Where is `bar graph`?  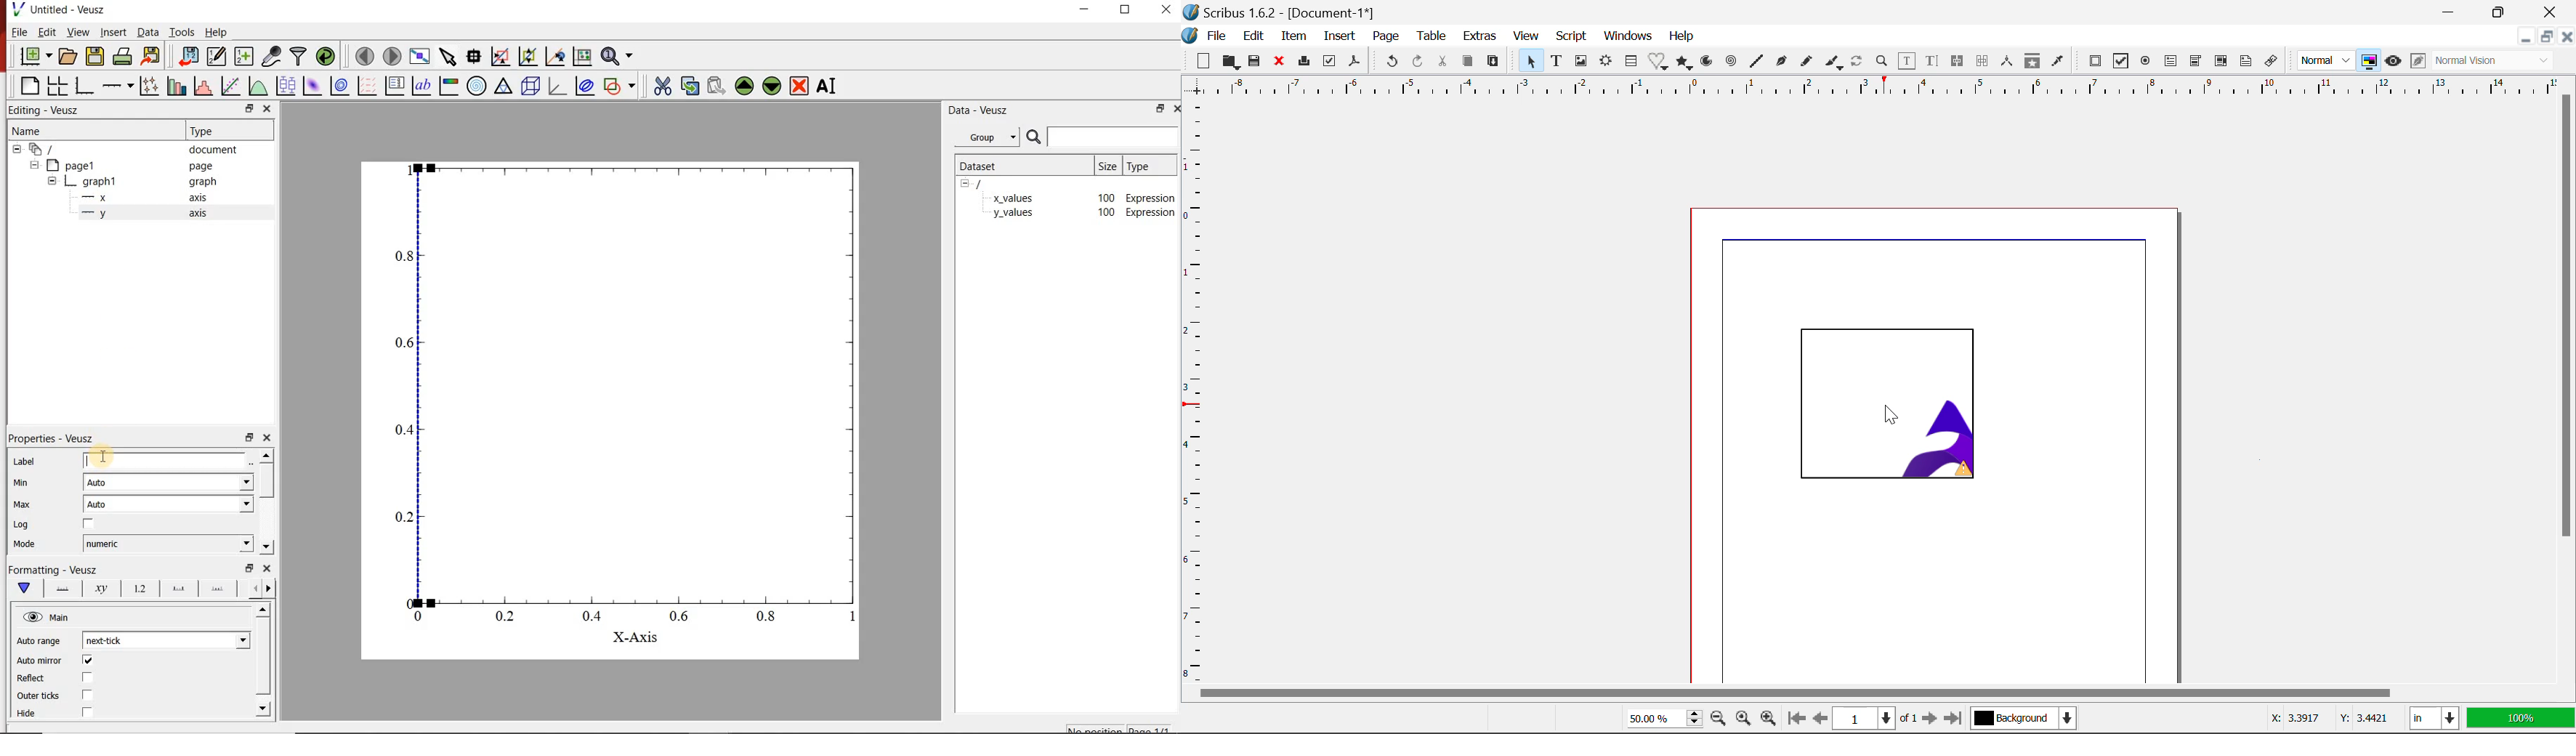
bar graph is located at coordinates (84, 87).